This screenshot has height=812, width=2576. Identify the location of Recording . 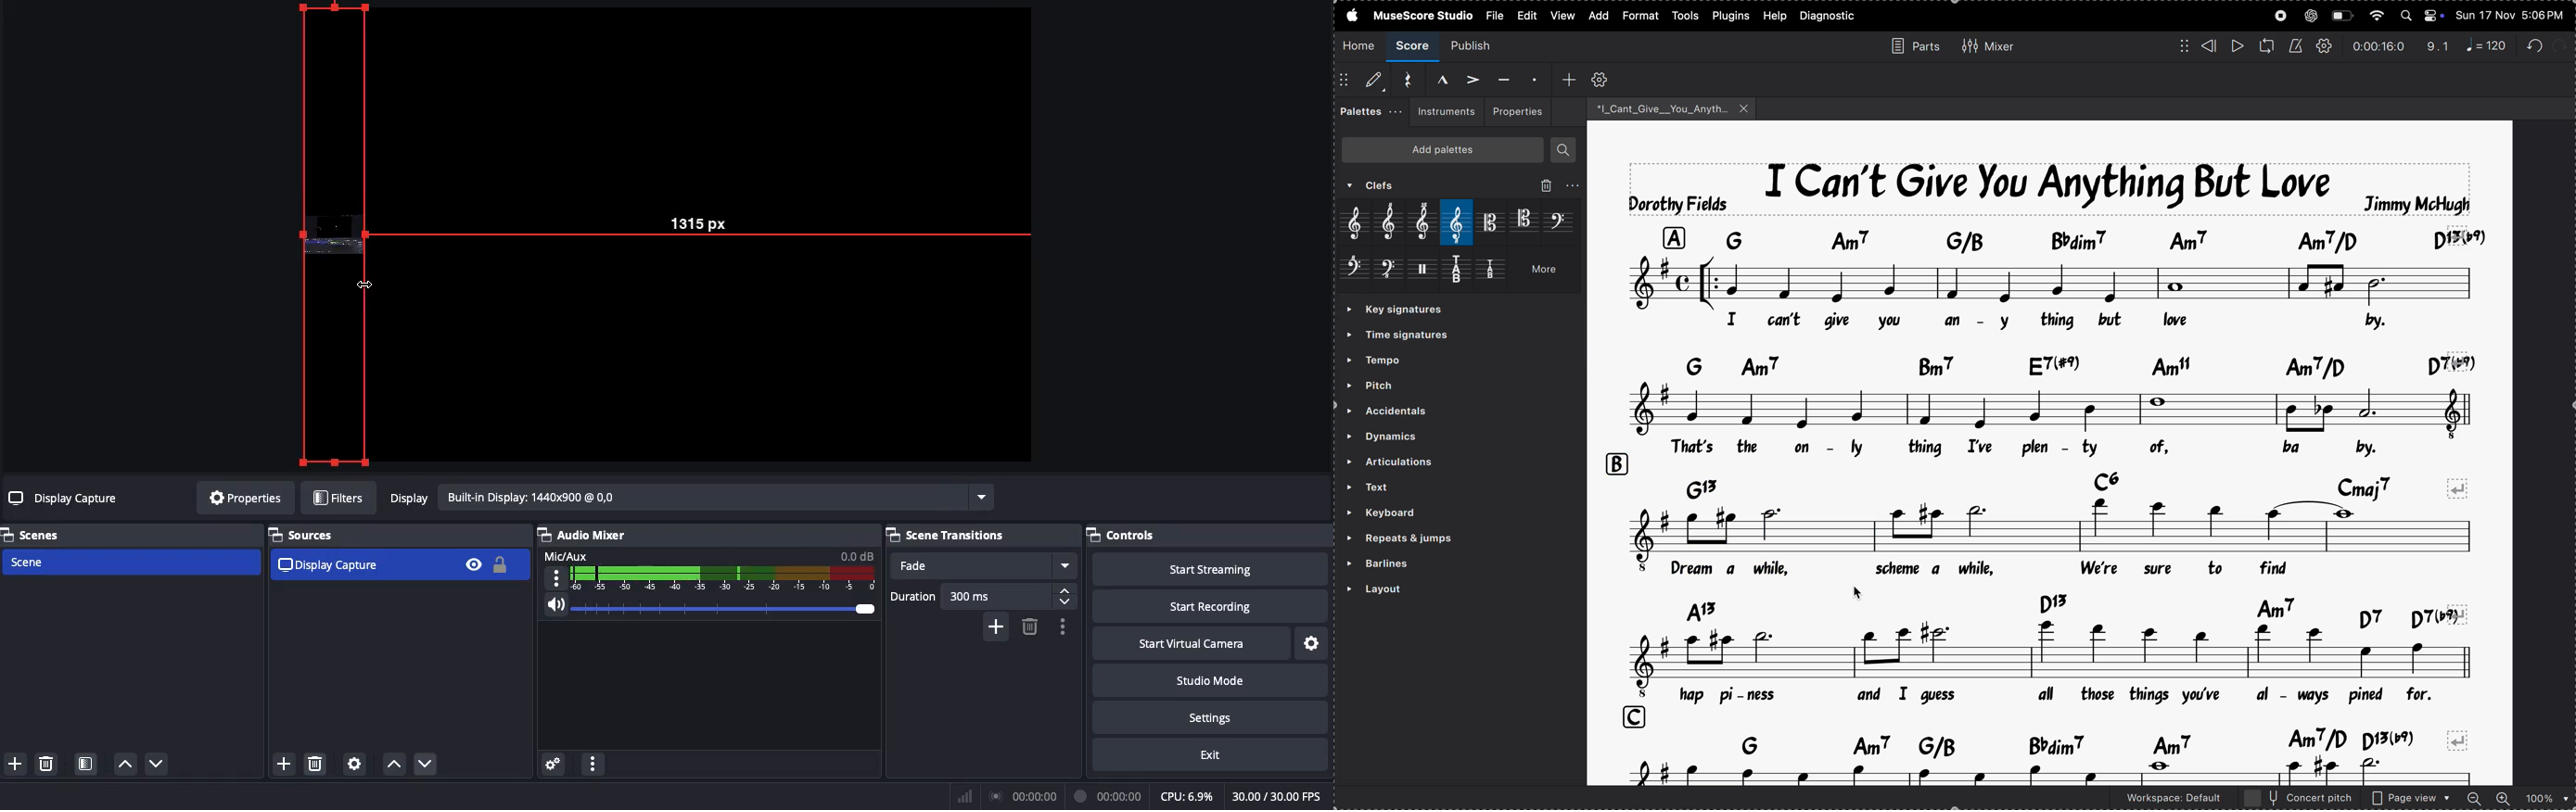
(1109, 796).